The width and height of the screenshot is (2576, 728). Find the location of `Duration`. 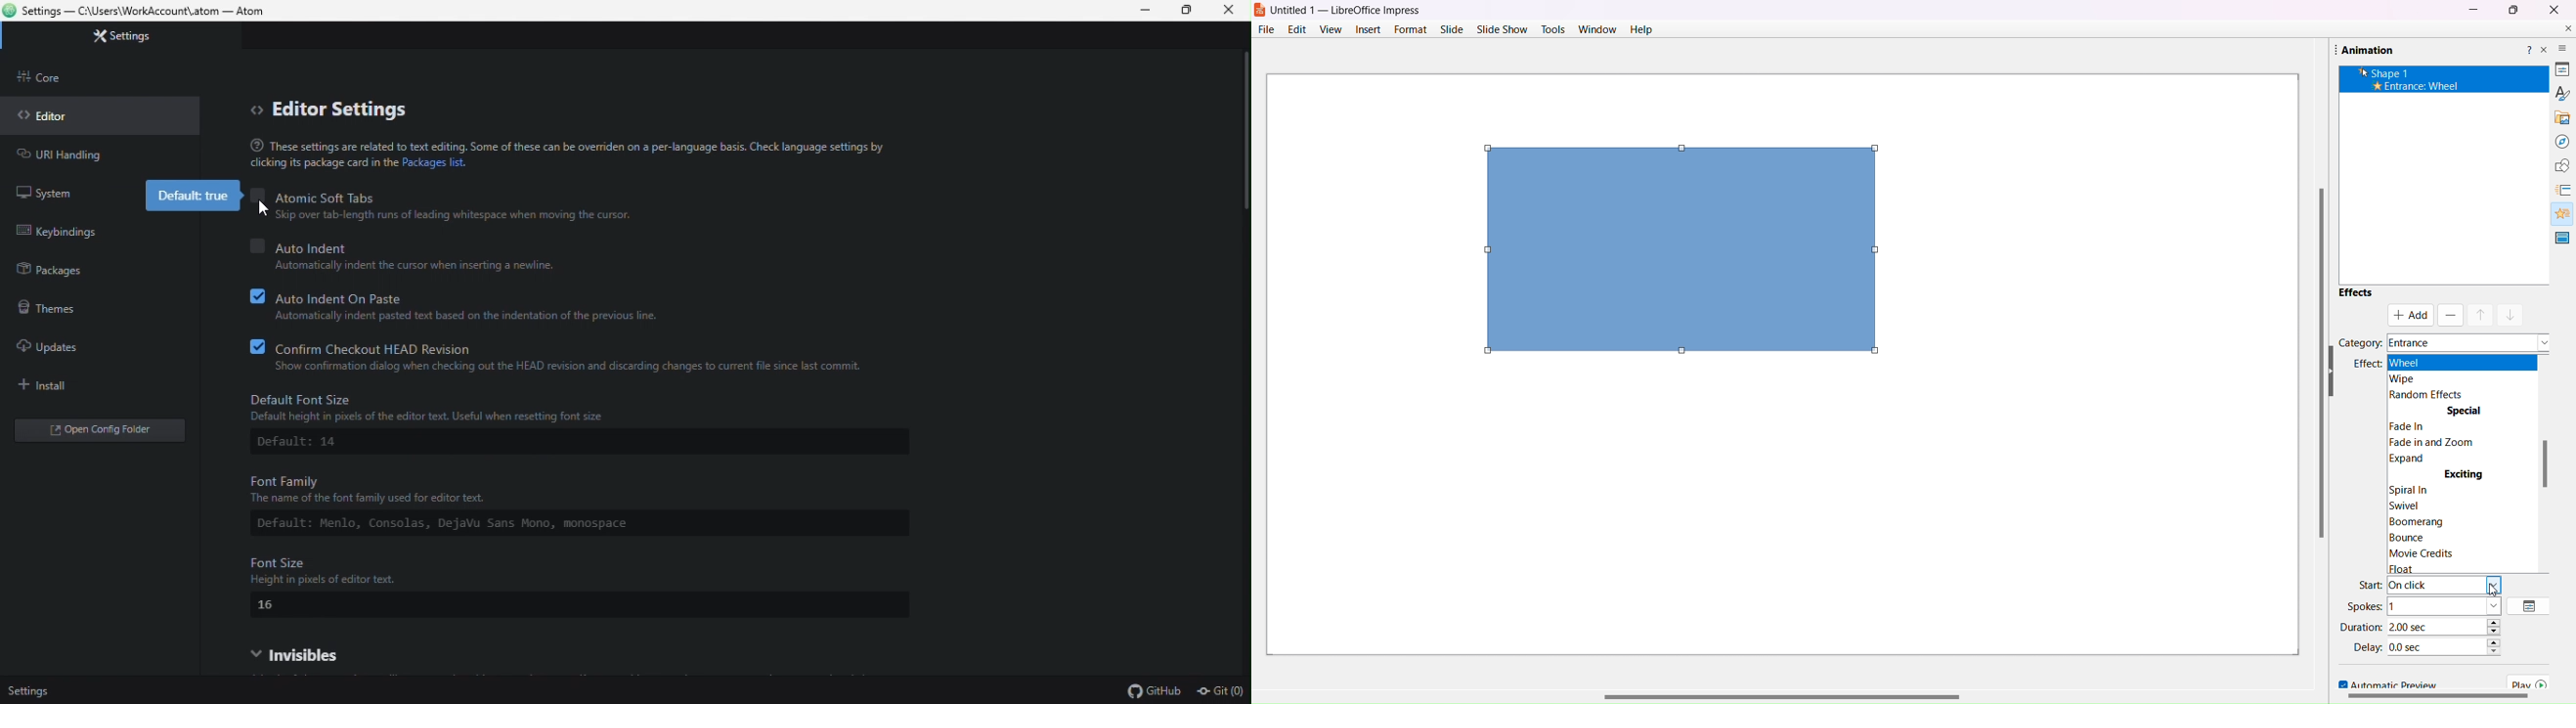

Duration is located at coordinates (2360, 626).